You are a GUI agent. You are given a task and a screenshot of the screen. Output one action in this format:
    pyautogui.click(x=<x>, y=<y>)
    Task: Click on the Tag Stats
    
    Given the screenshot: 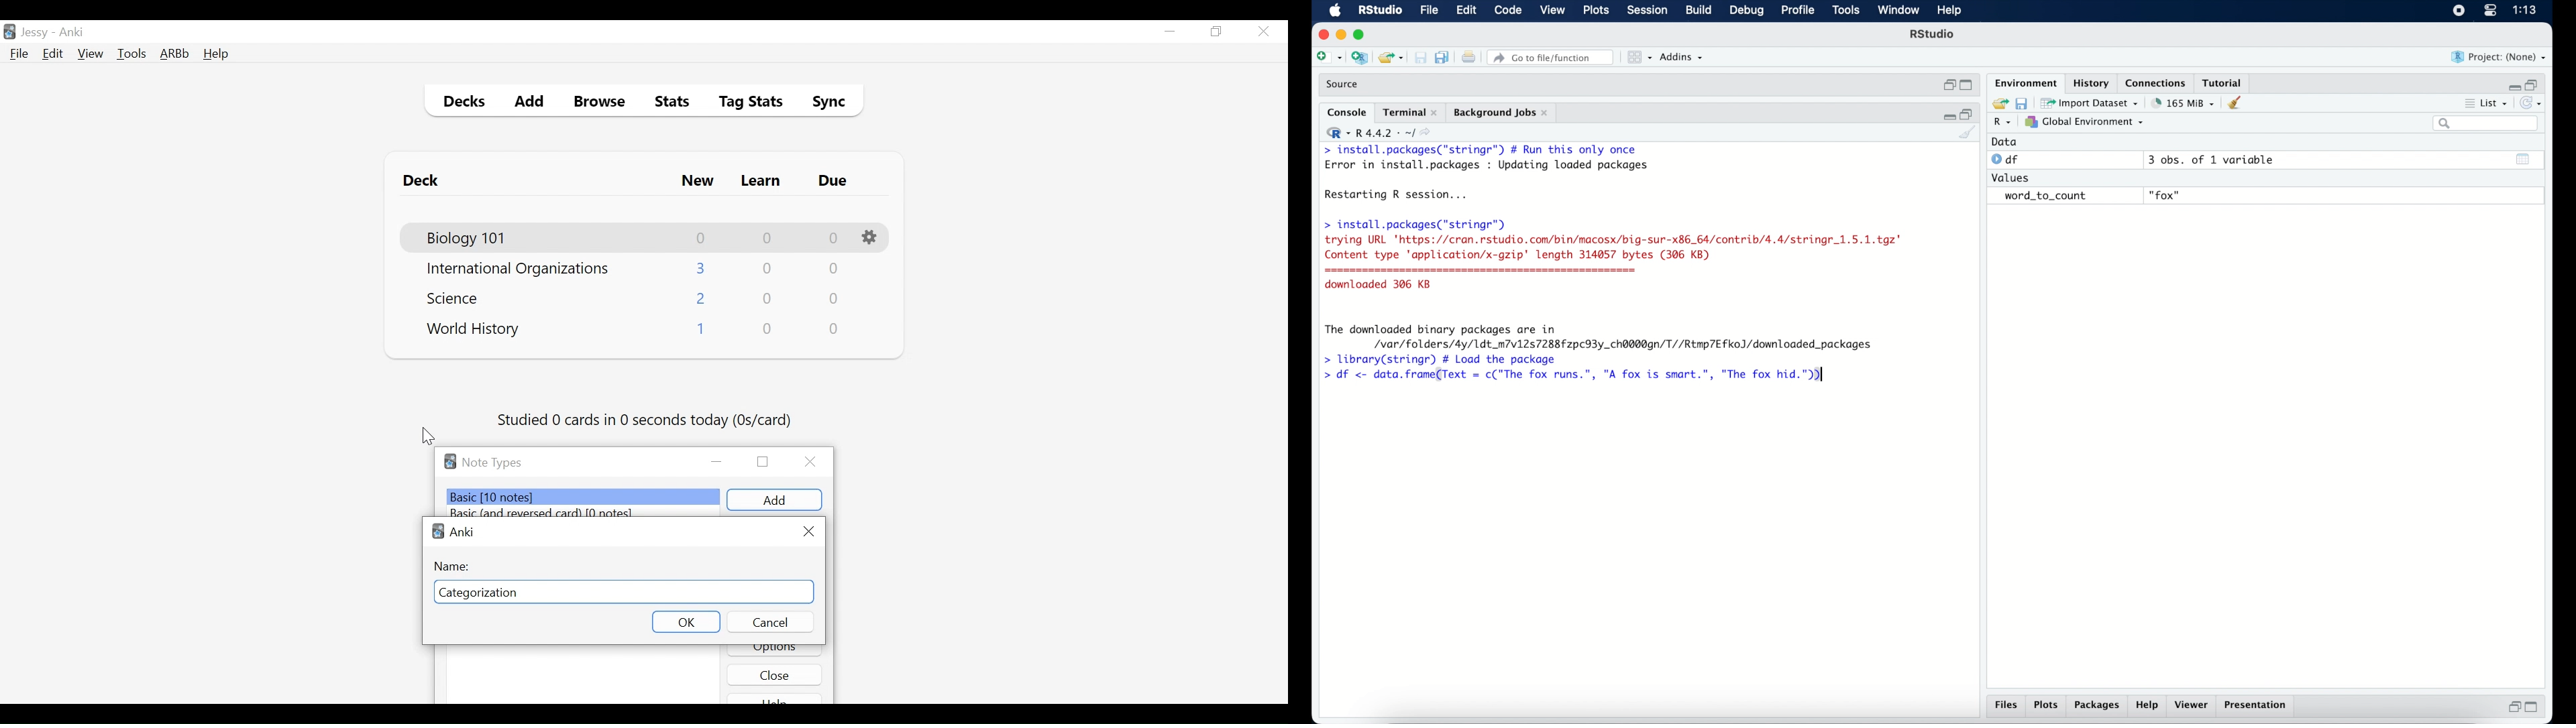 What is the action you would take?
    pyautogui.click(x=743, y=103)
    